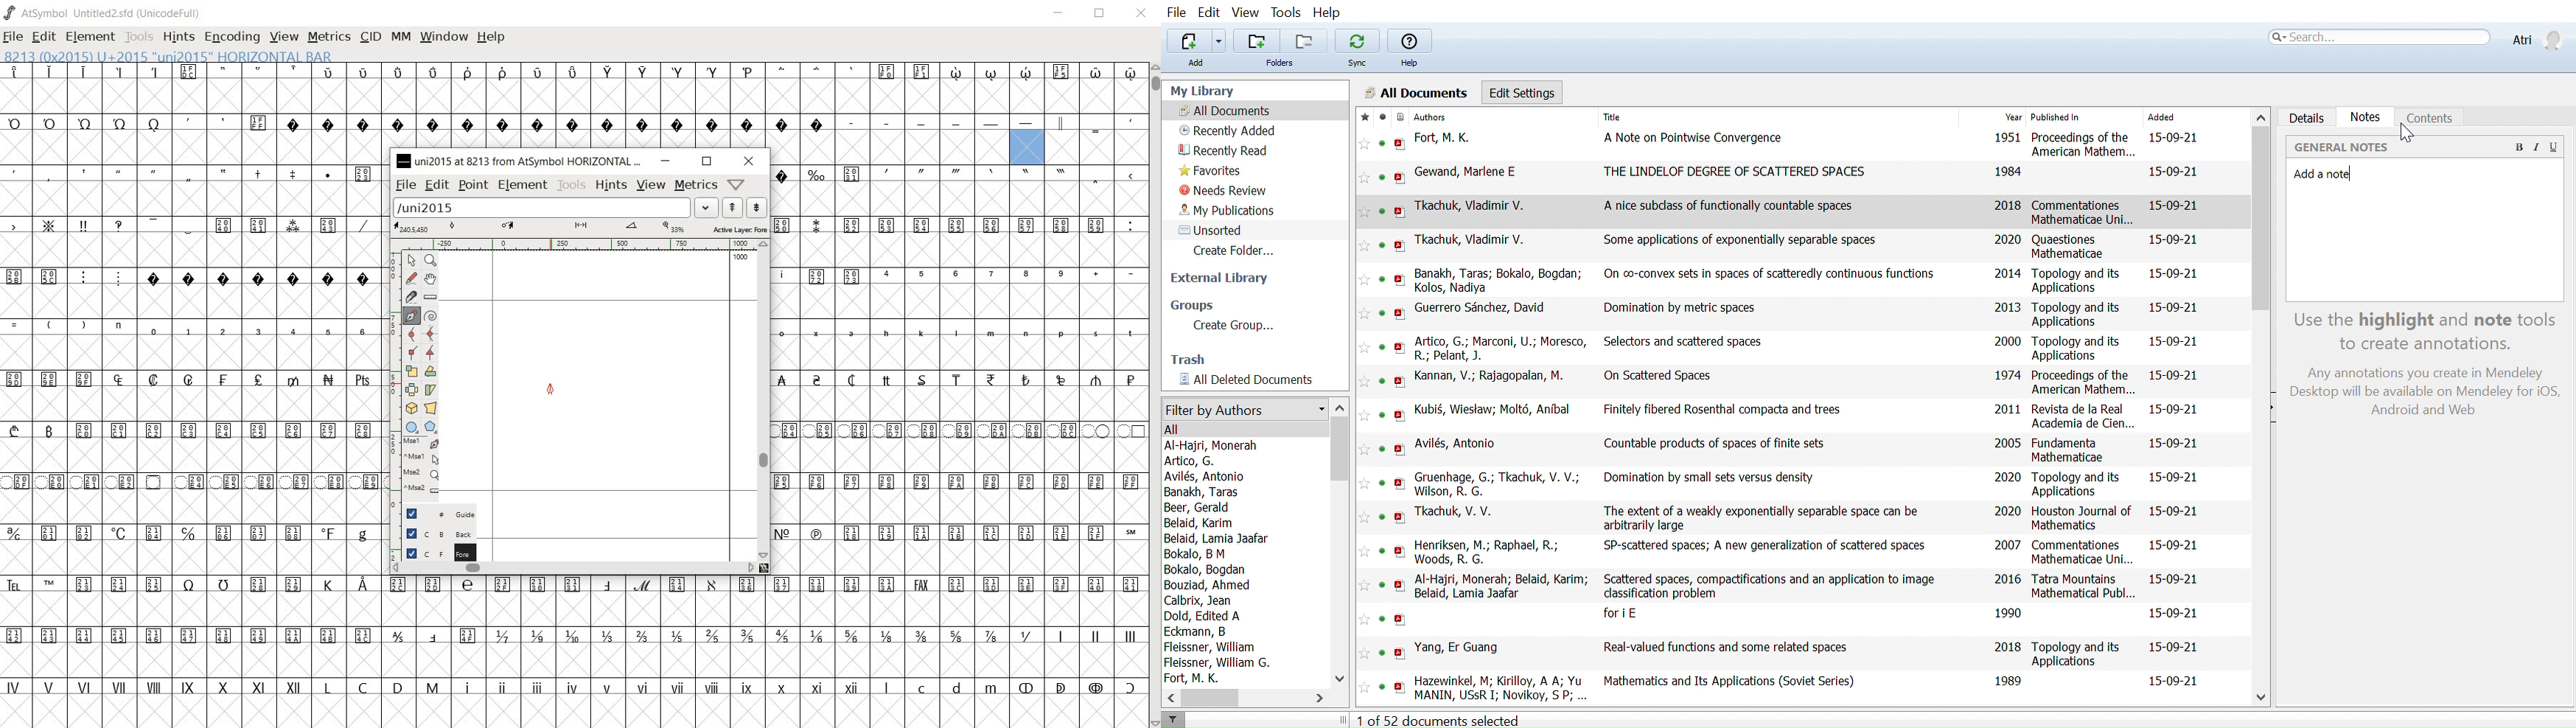  What do you see at coordinates (1400, 483) in the screenshot?
I see `open PDF` at bounding box center [1400, 483].